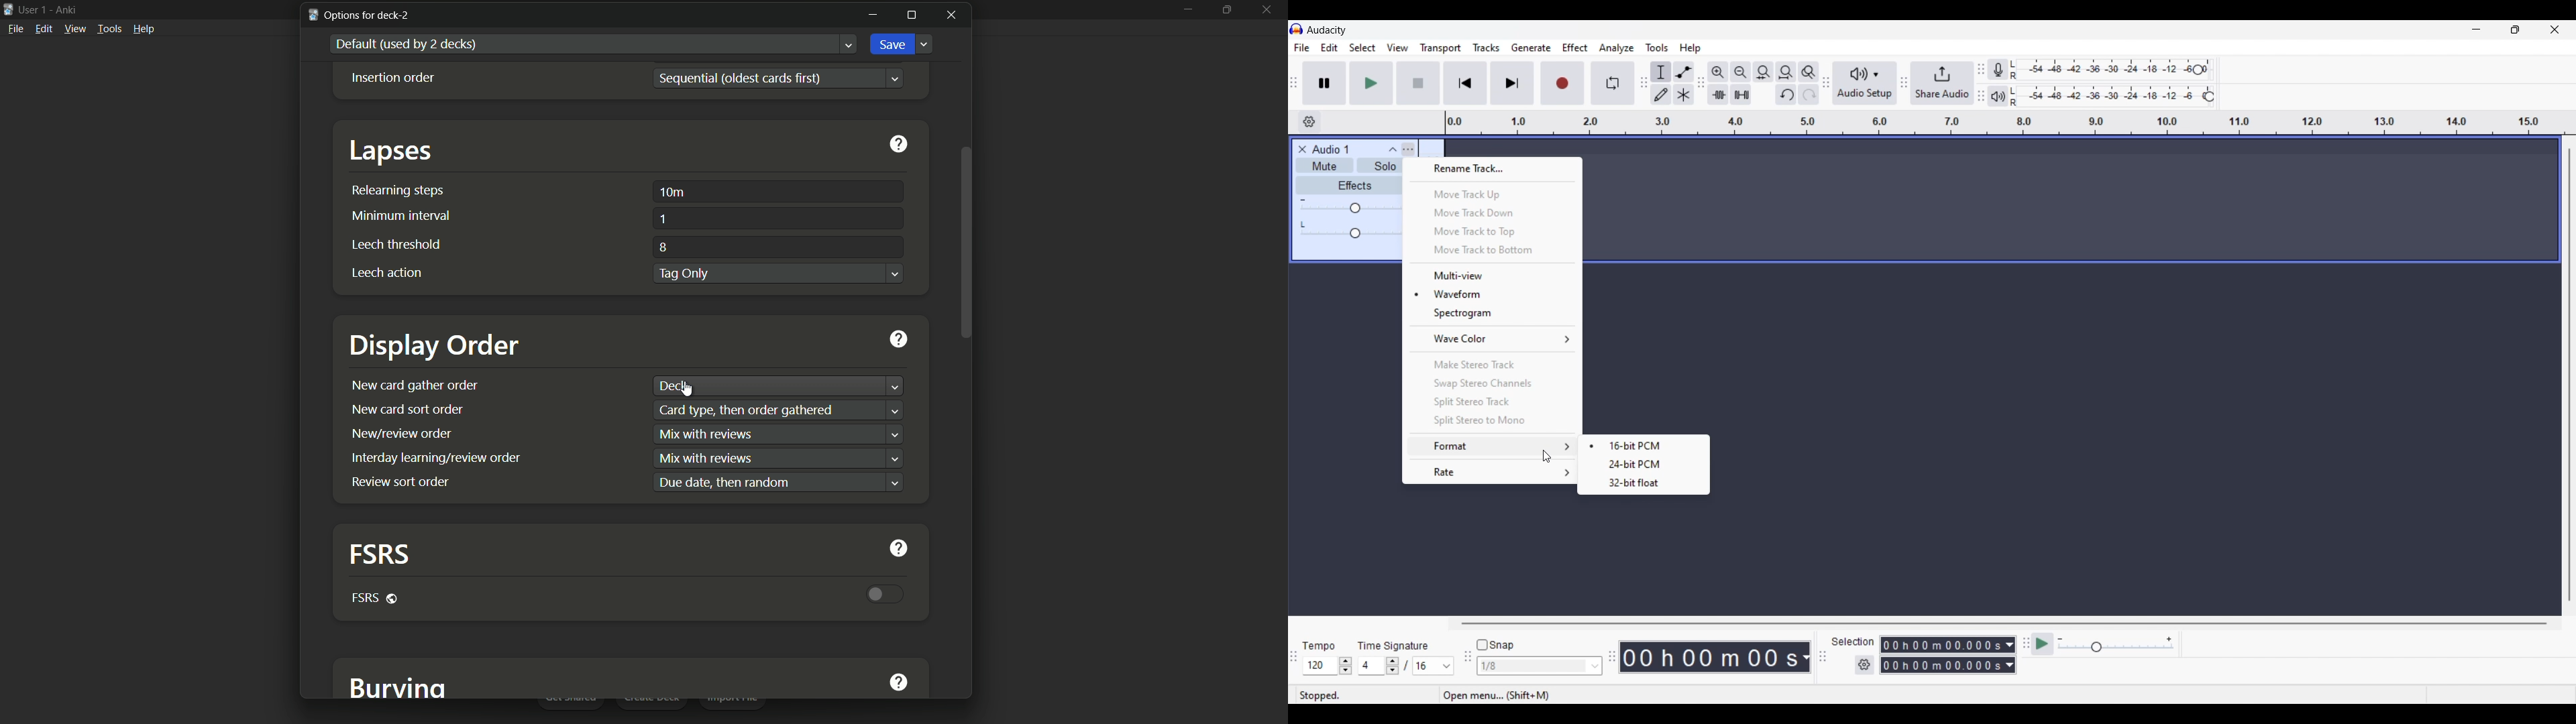  What do you see at coordinates (900, 338) in the screenshot?
I see `get help` at bounding box center [900, 338].